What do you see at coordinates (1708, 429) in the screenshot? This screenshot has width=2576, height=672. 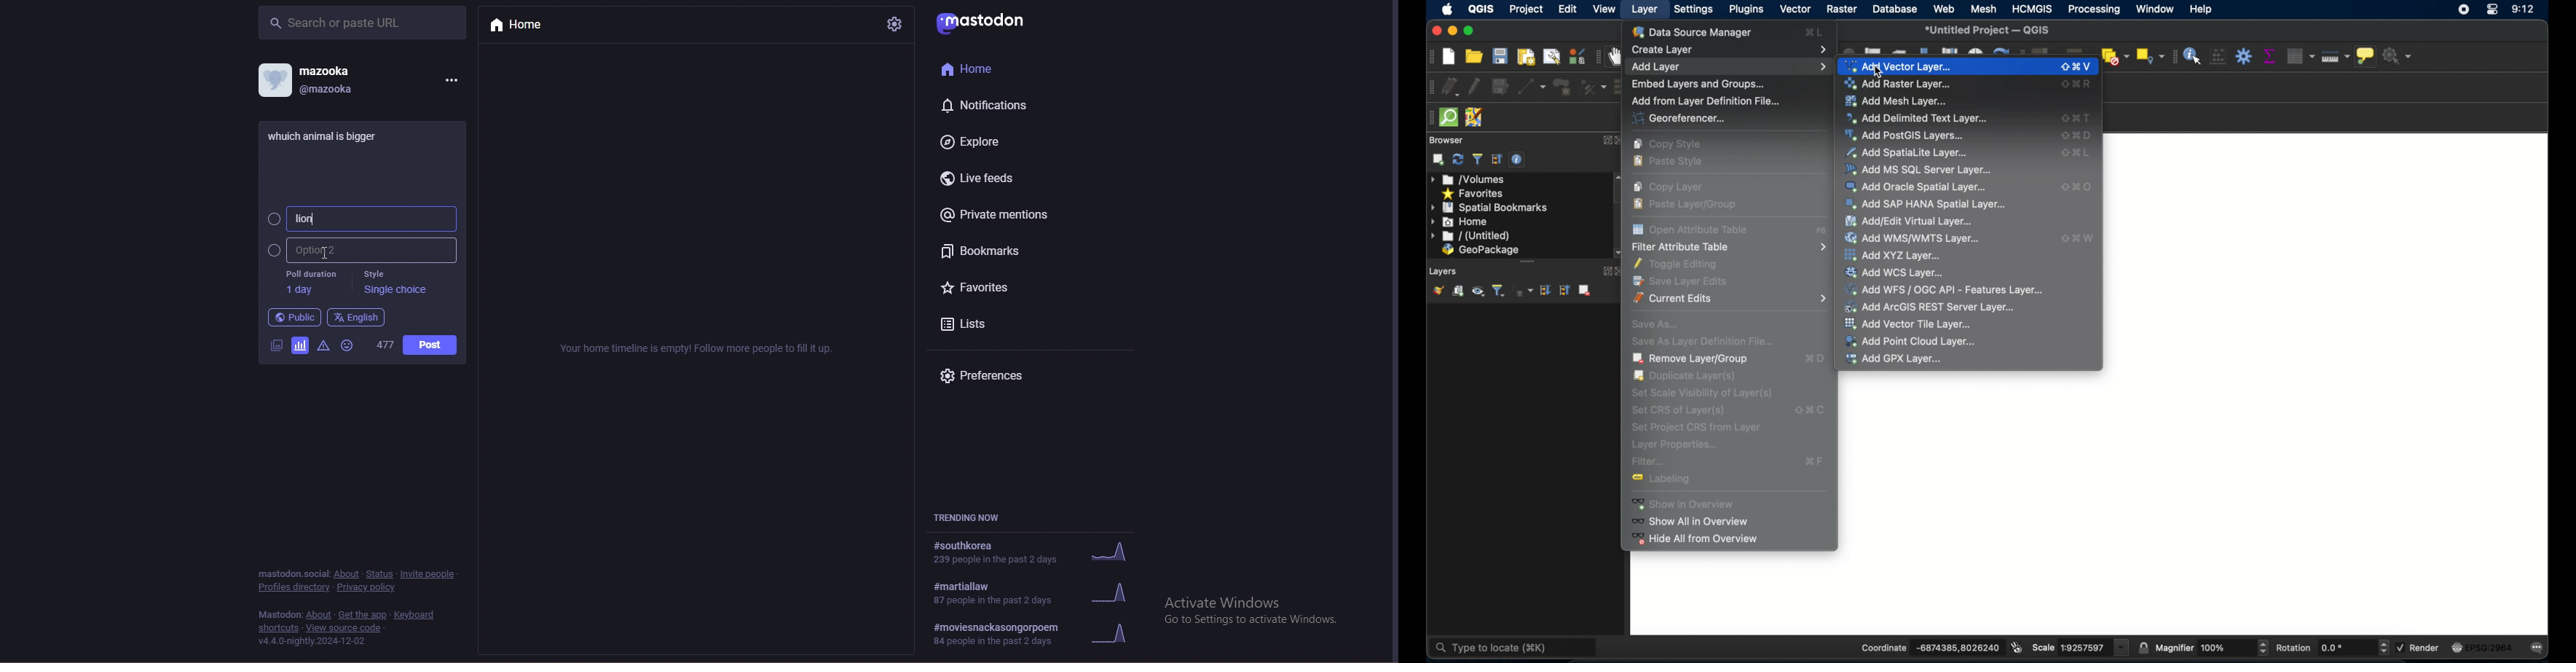 I see `Set Project CRS from layer` at bounding box center [1708, 429].